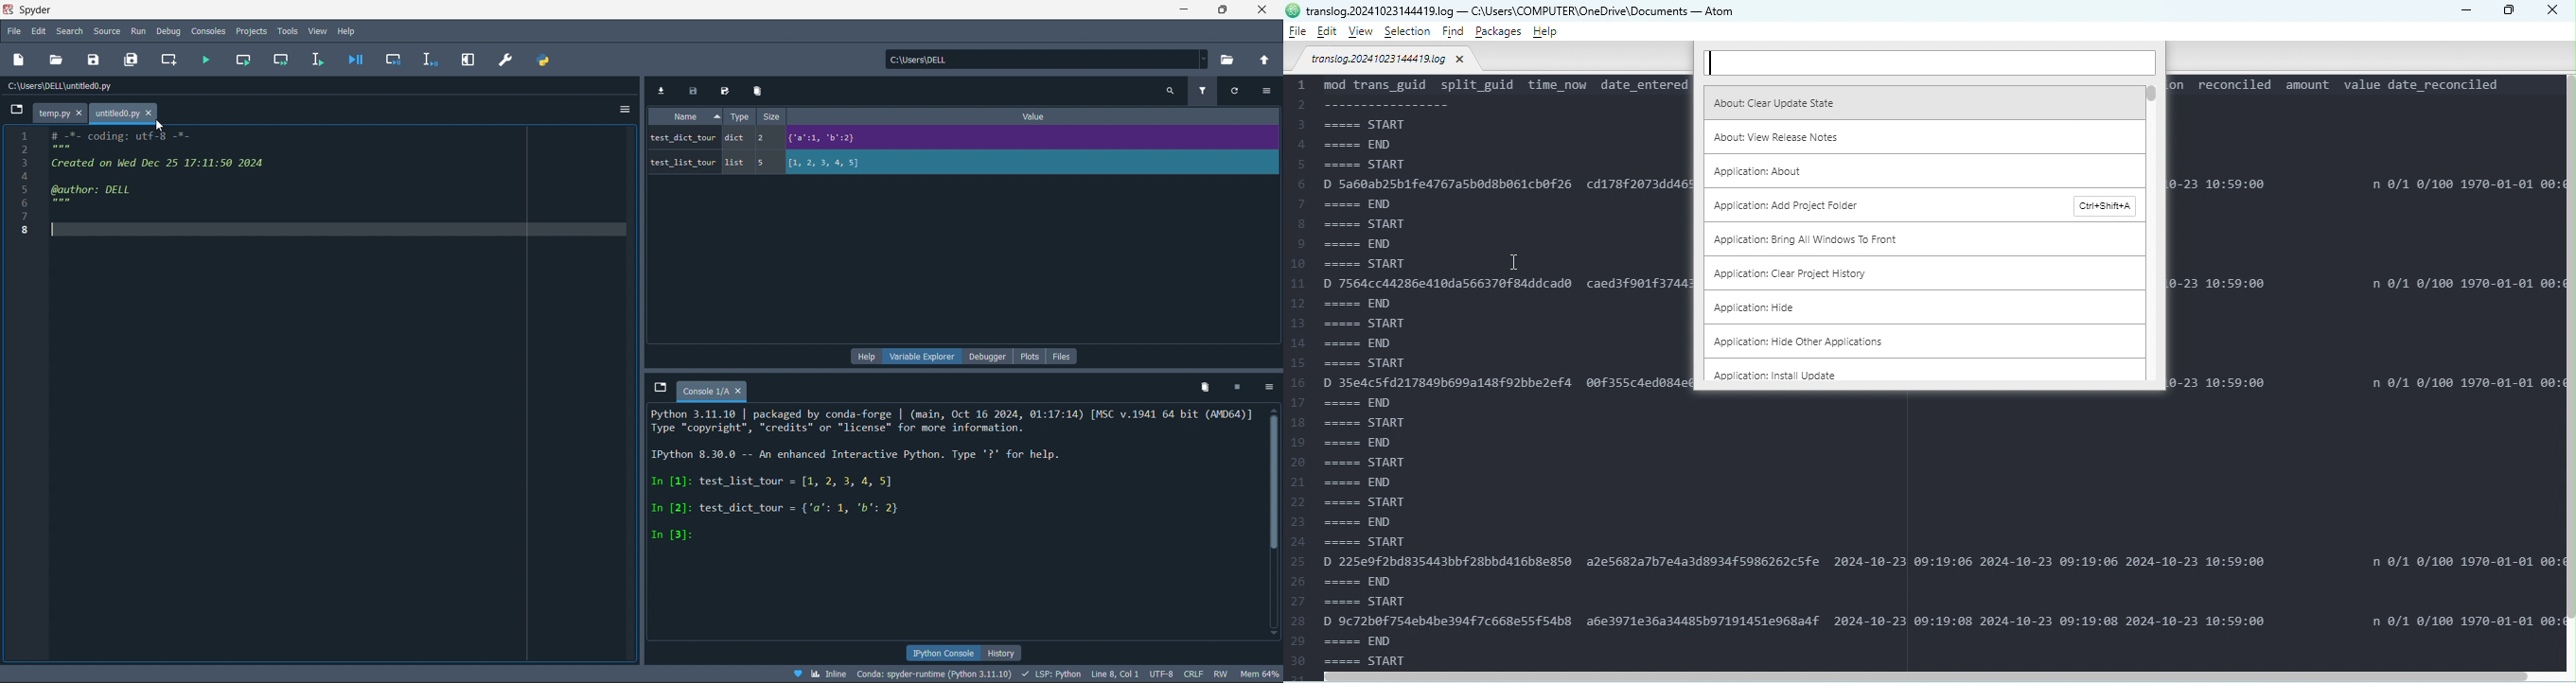 This screenshot has height=700, width=2576. What do you see at coordinates (13, 32) in the screenshot?
I see `file` at bounding box center [13, 32].